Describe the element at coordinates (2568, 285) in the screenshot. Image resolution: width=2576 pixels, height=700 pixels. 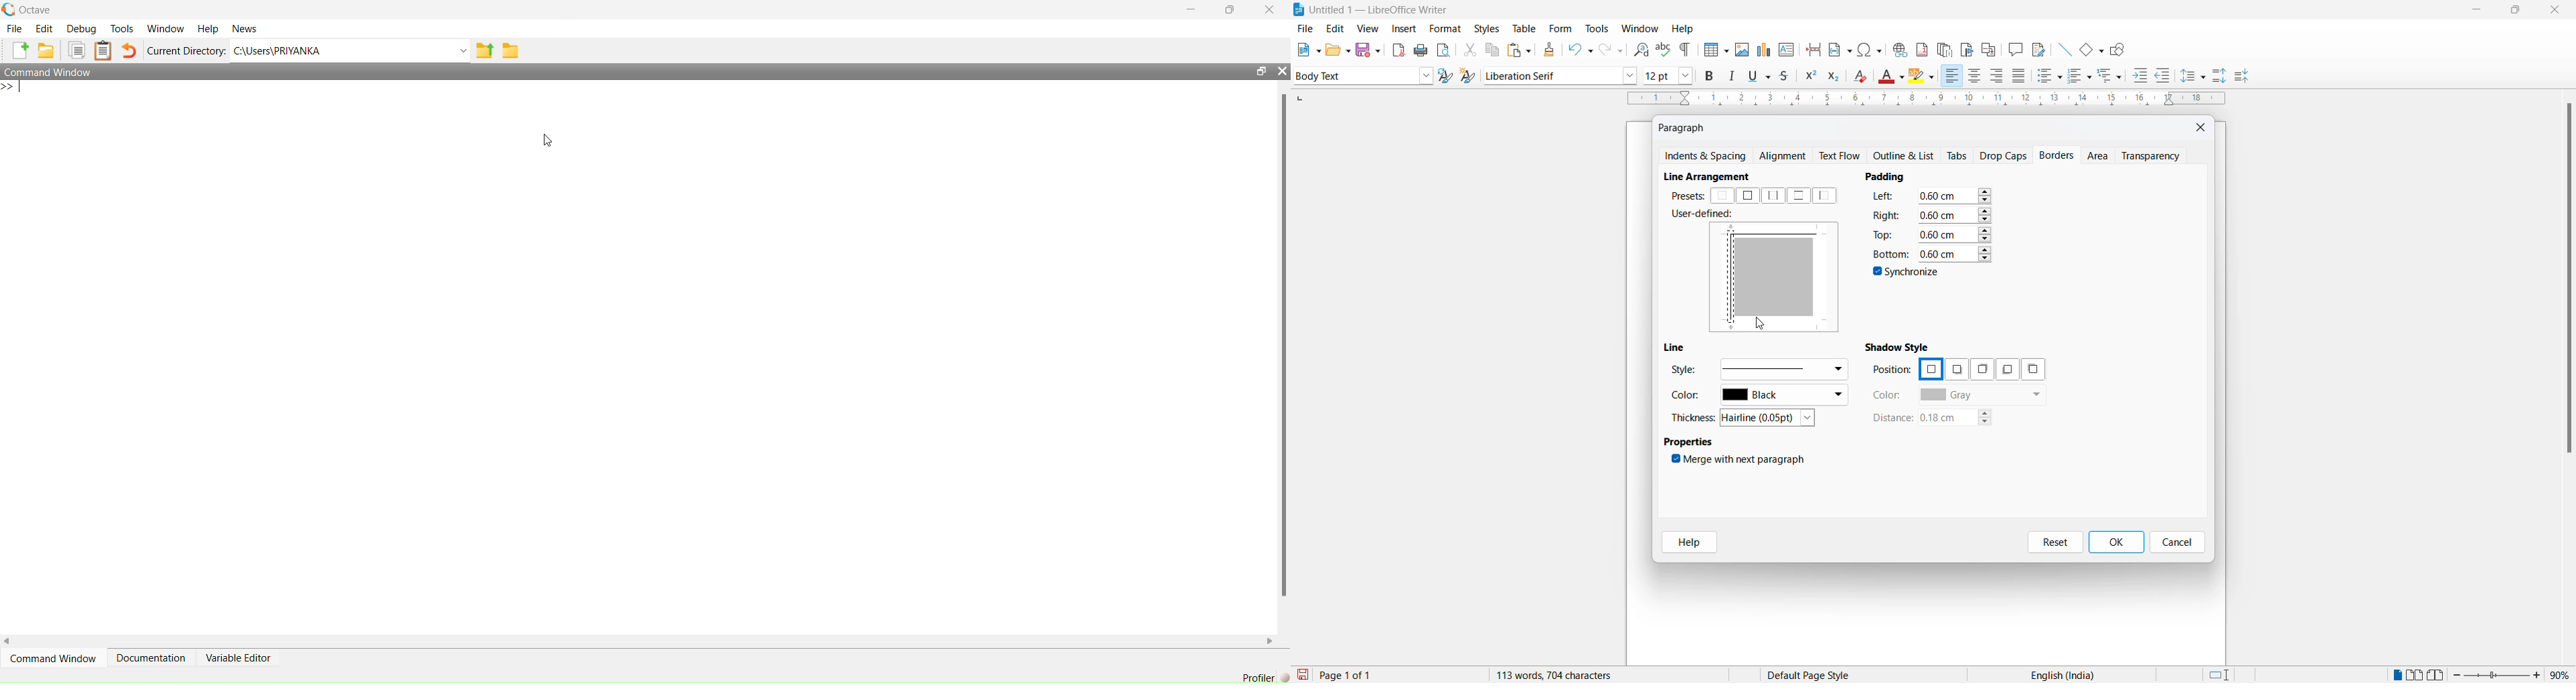
I see `scrollbar` at that location.